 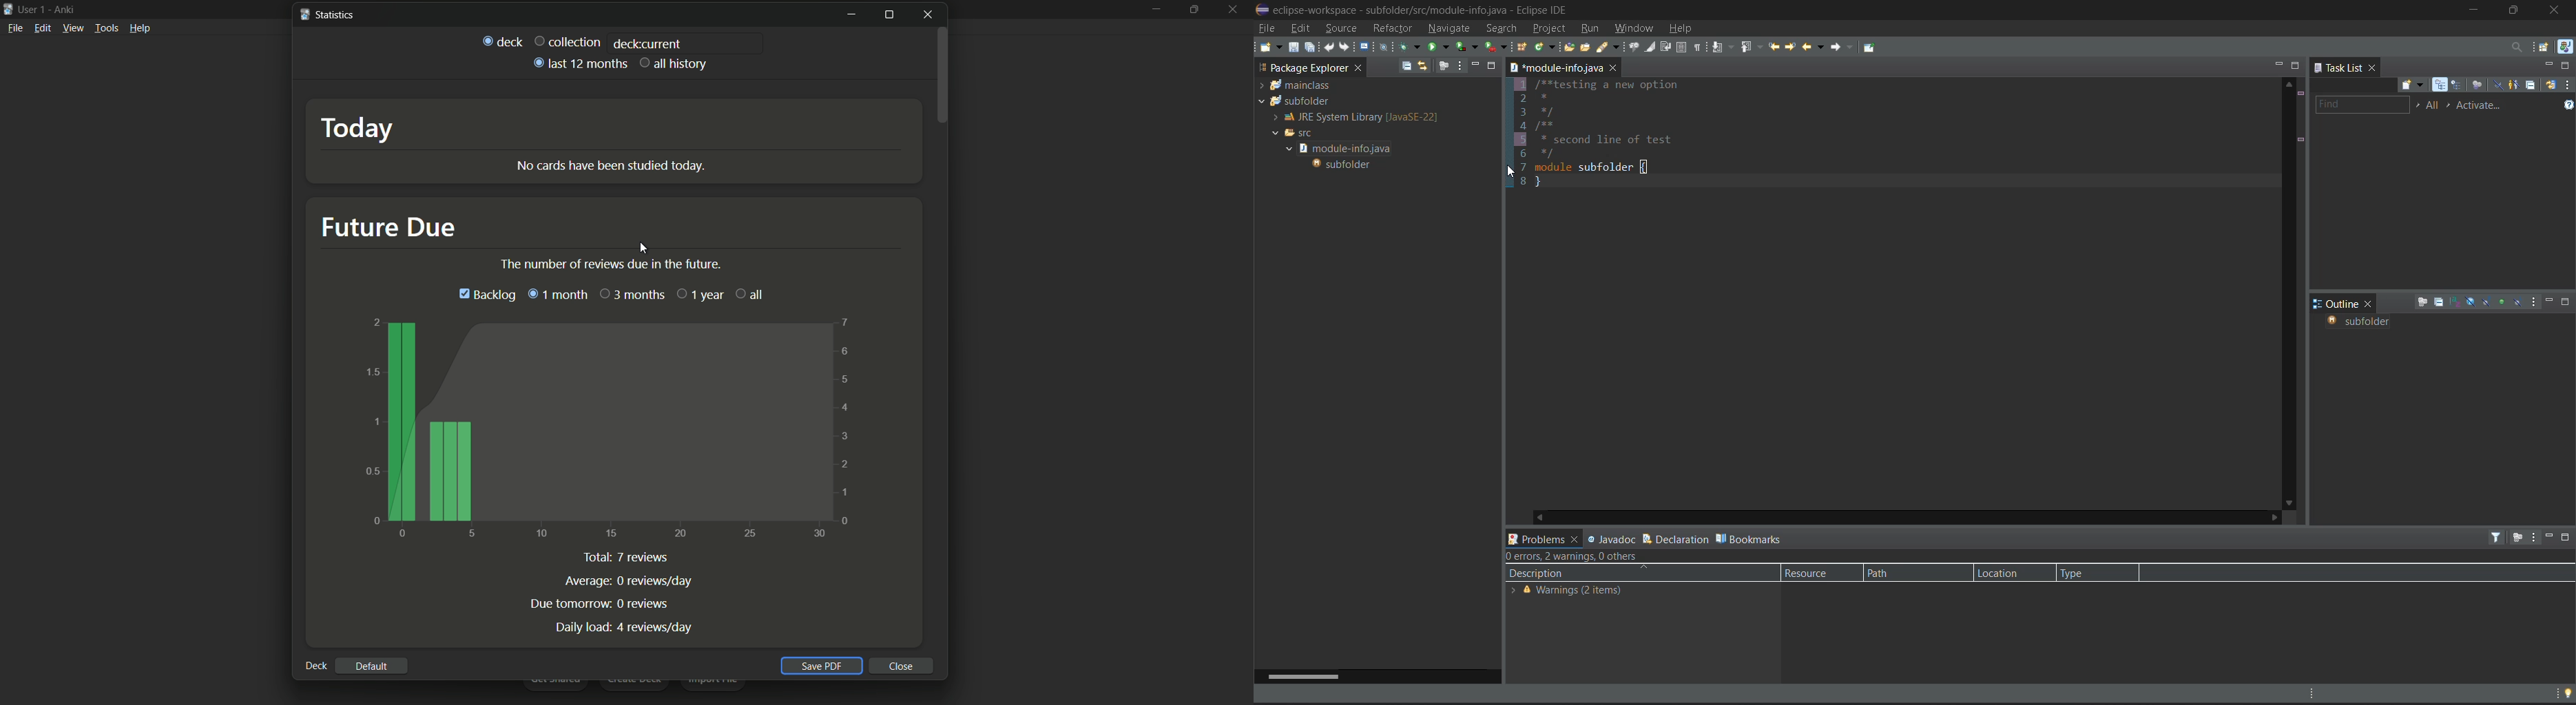 I want to click on view menu, so click(x=73, y=28).